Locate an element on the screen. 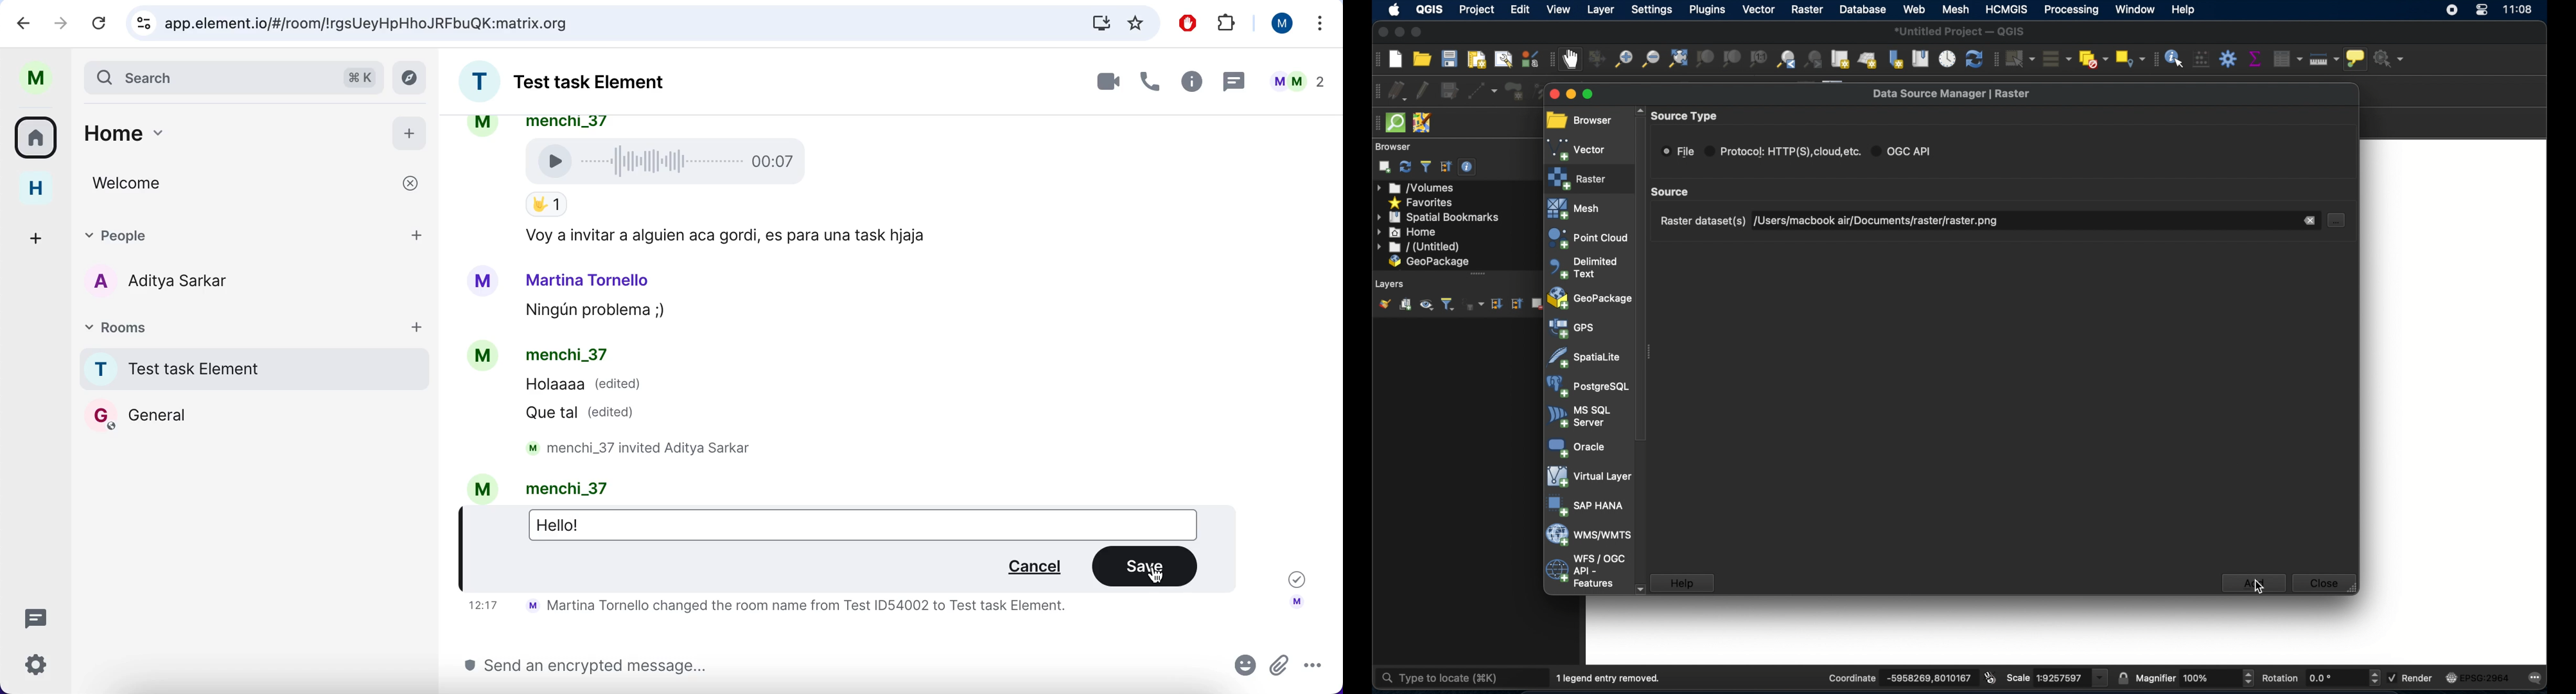 The height and width of the screenshot is (700, 2576). refresh is located at coordinates (1974, 60).